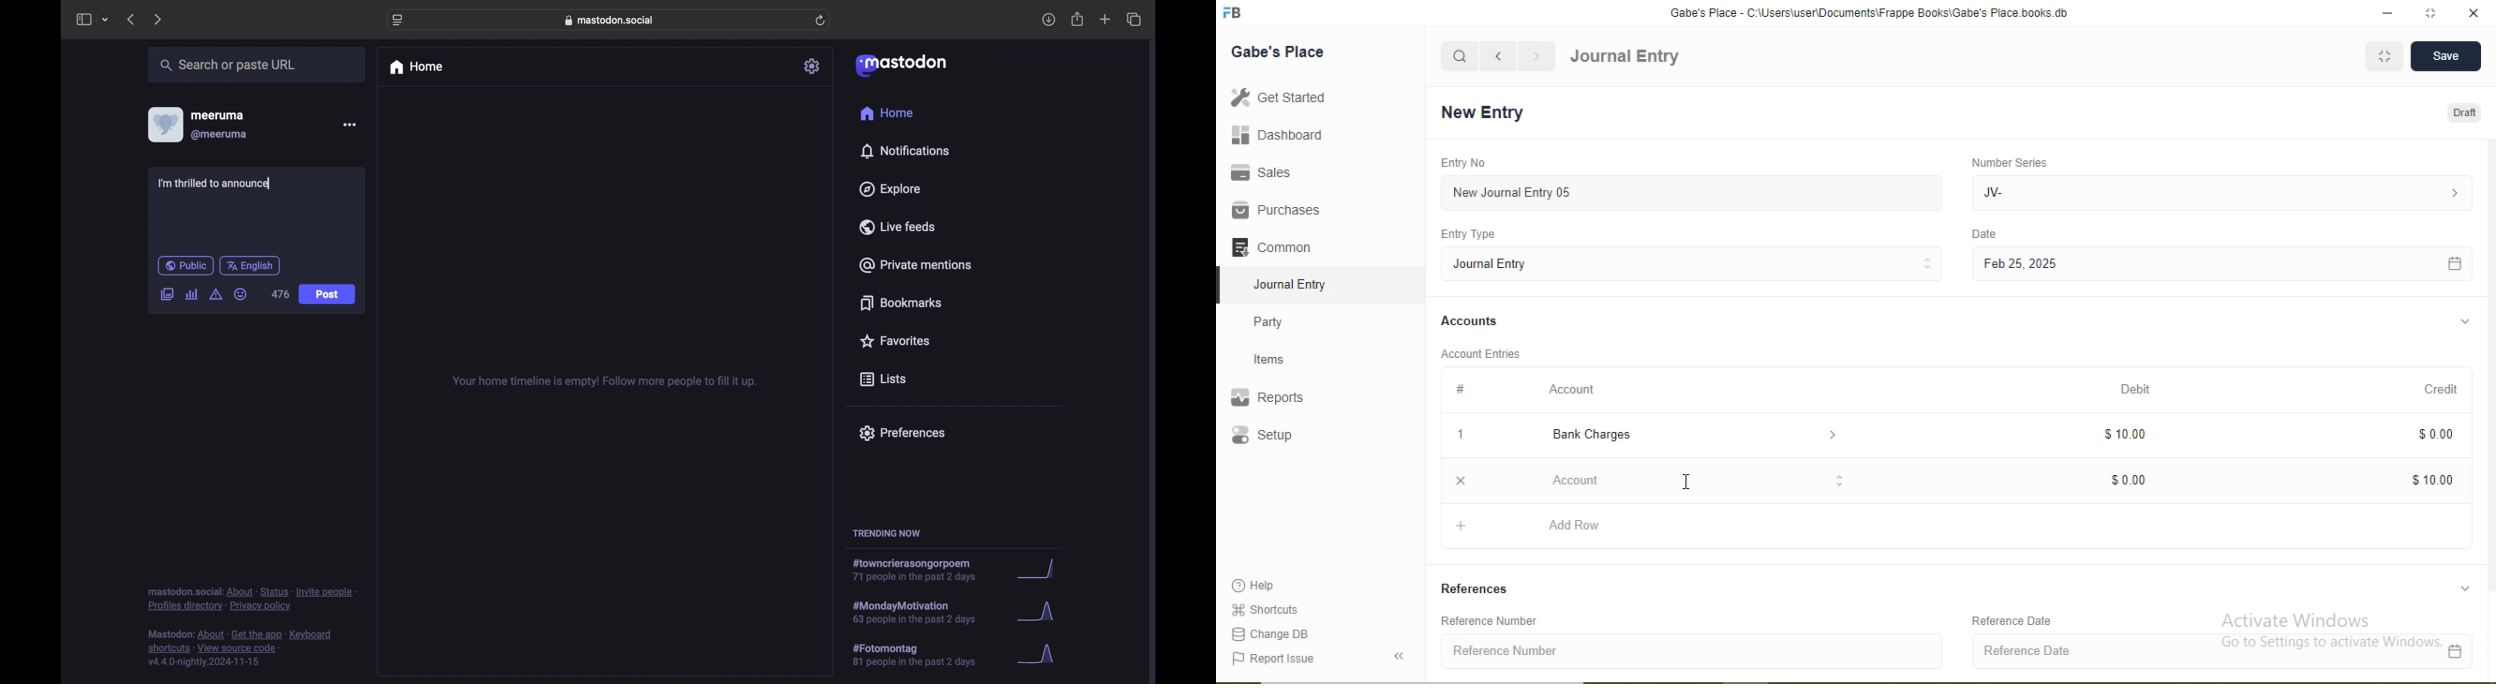 The image size is (2520, 700). Describe the element at coordinates (83, 19) in the screenshot. I see `side bar` at that location.